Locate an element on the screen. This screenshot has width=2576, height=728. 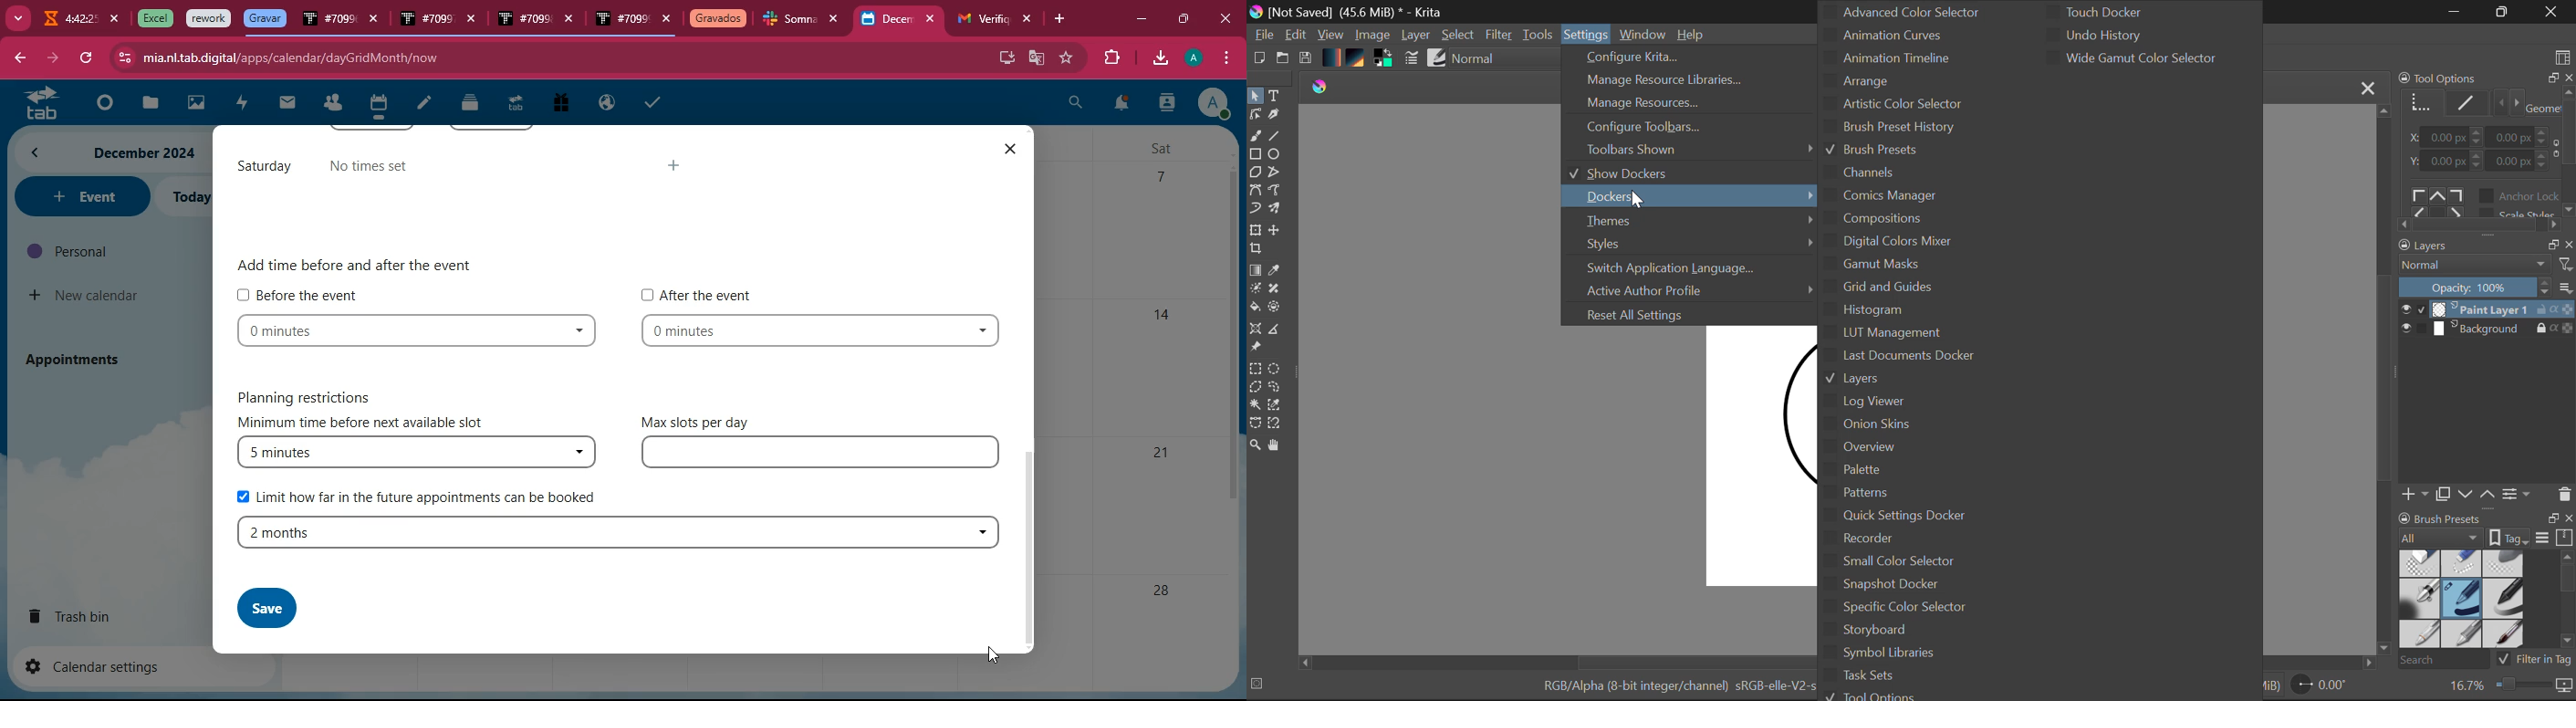
Manage Resource Libraries is located at coordinates (1690, 80).